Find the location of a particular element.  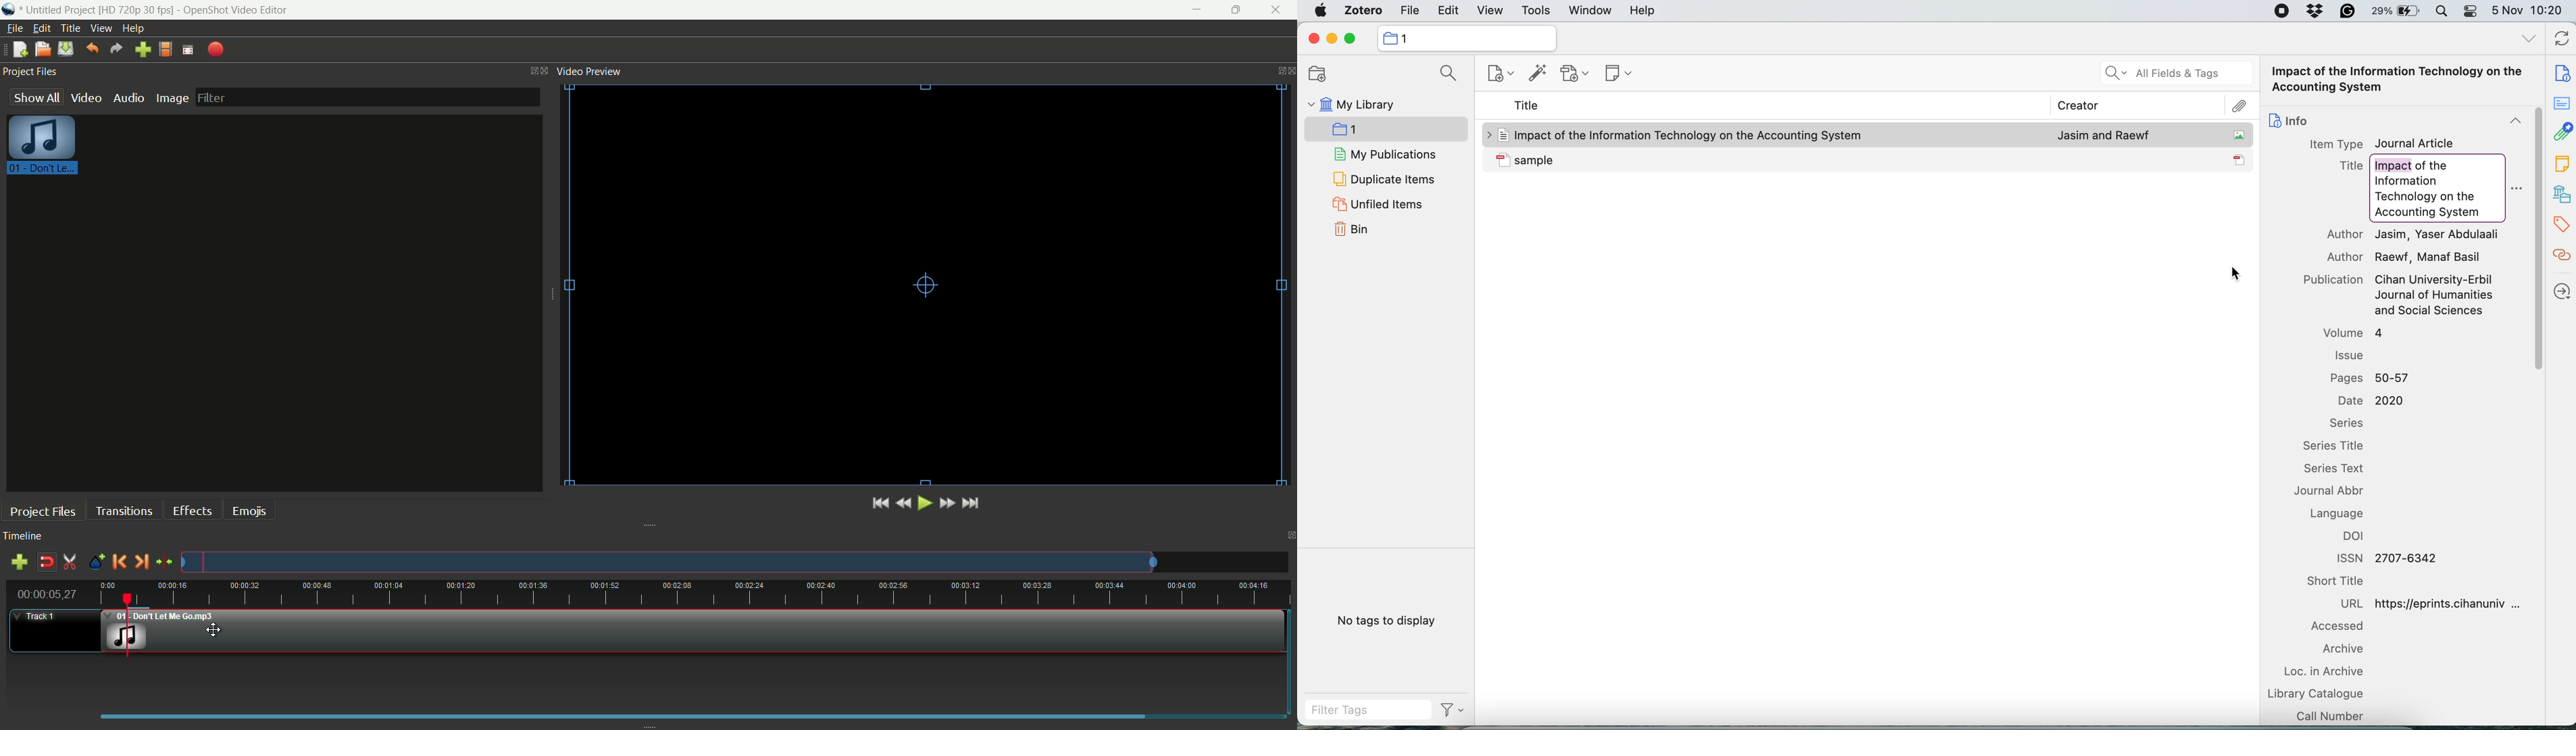

close is located at coordinates (1314, 39).